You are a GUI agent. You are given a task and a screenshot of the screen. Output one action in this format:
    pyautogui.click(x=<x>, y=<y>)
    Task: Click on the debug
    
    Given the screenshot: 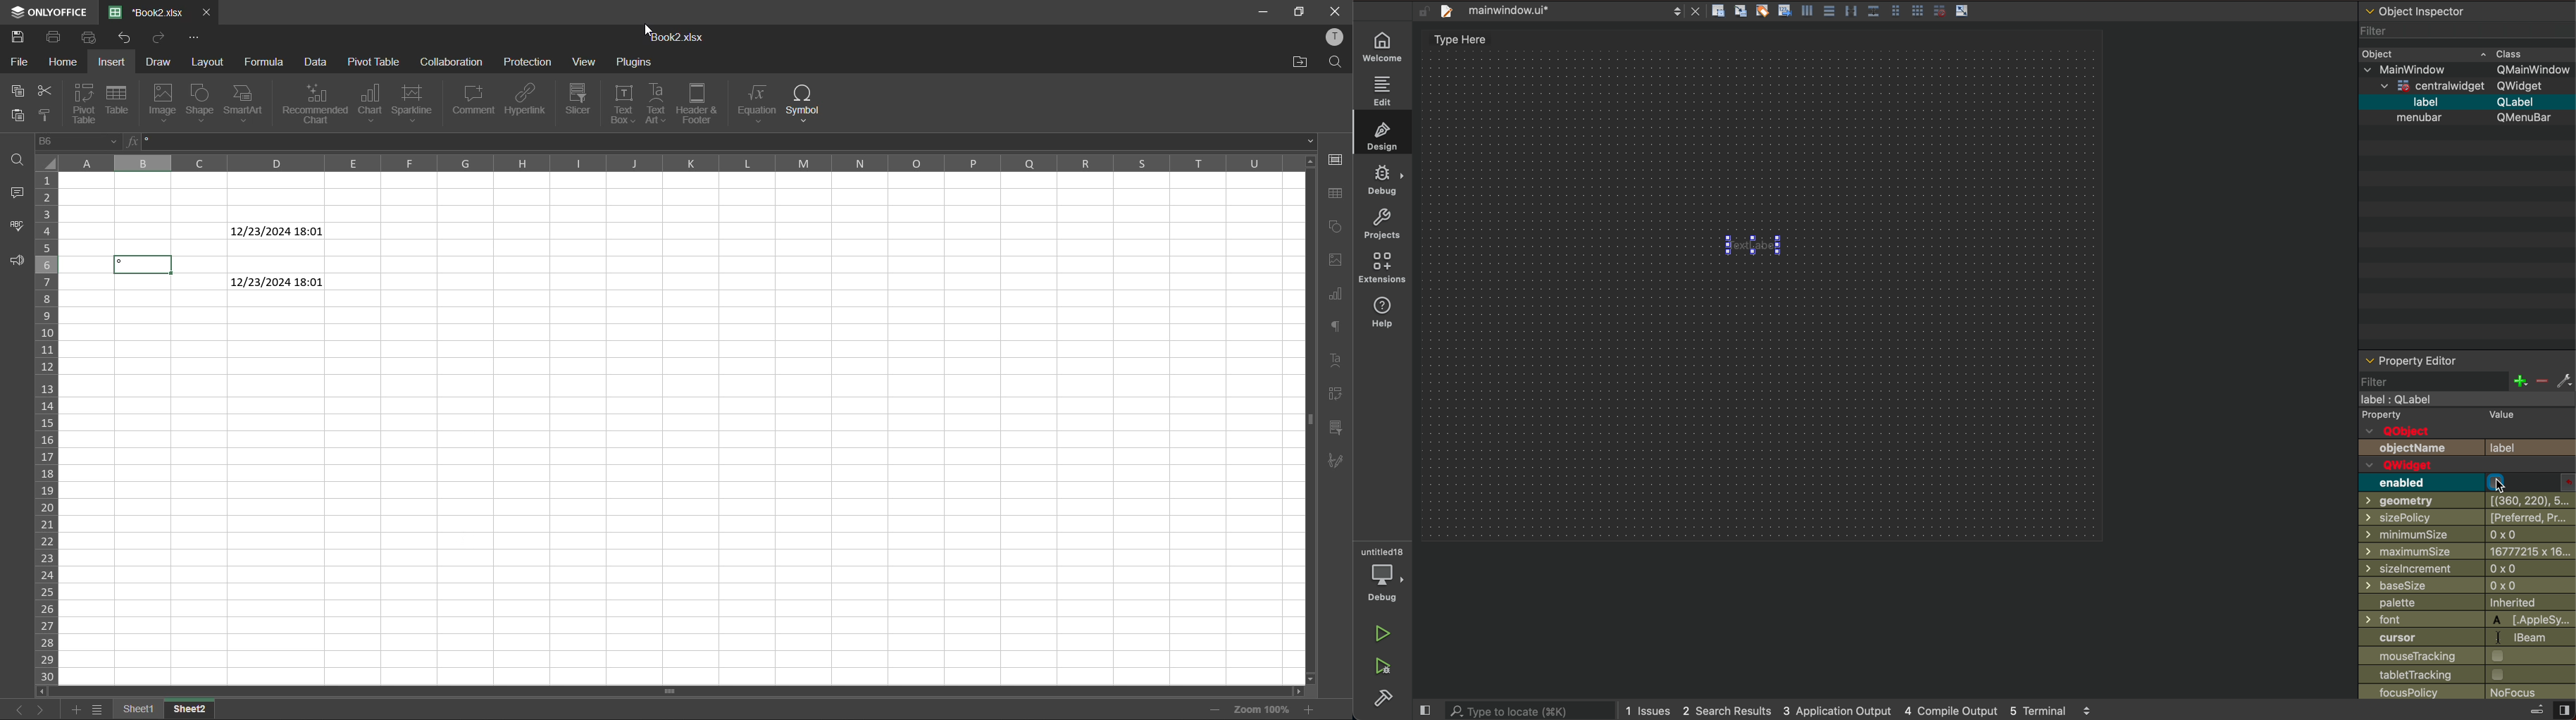 What is the action you would take?
    pyautogui.click(x=1380, y=586)
    